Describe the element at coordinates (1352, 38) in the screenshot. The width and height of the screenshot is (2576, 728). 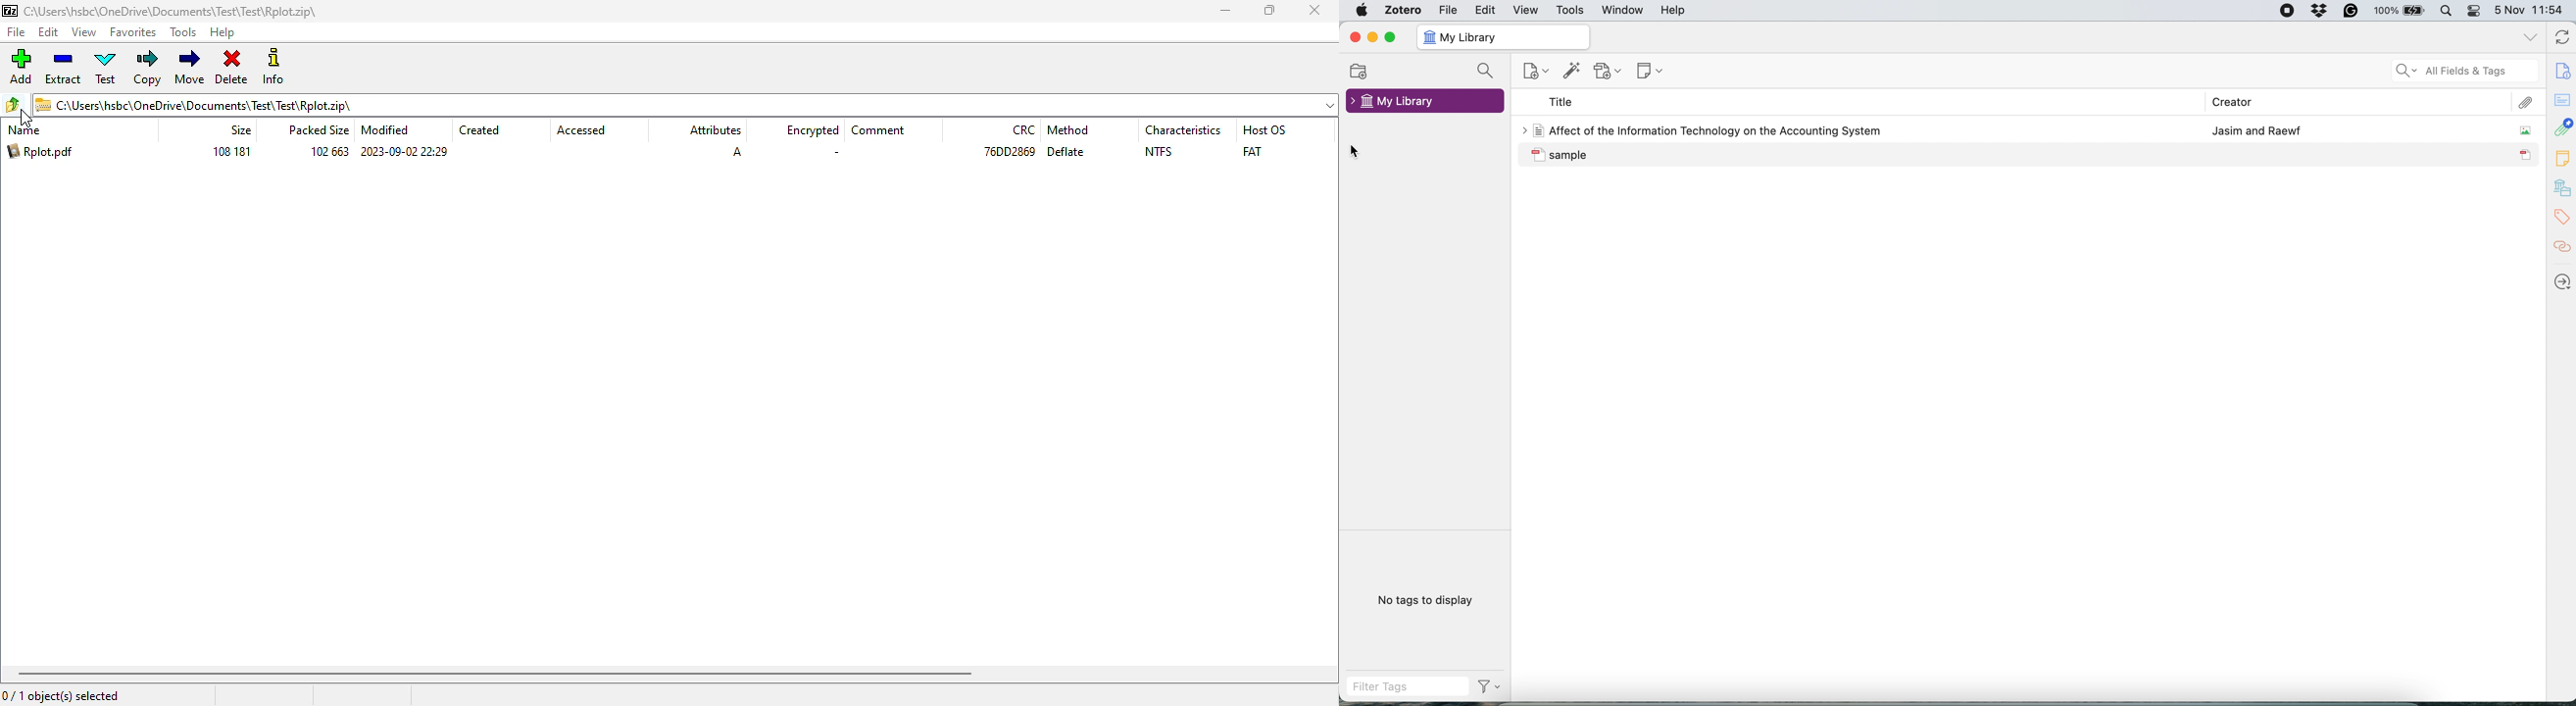
I see `close` at that location.